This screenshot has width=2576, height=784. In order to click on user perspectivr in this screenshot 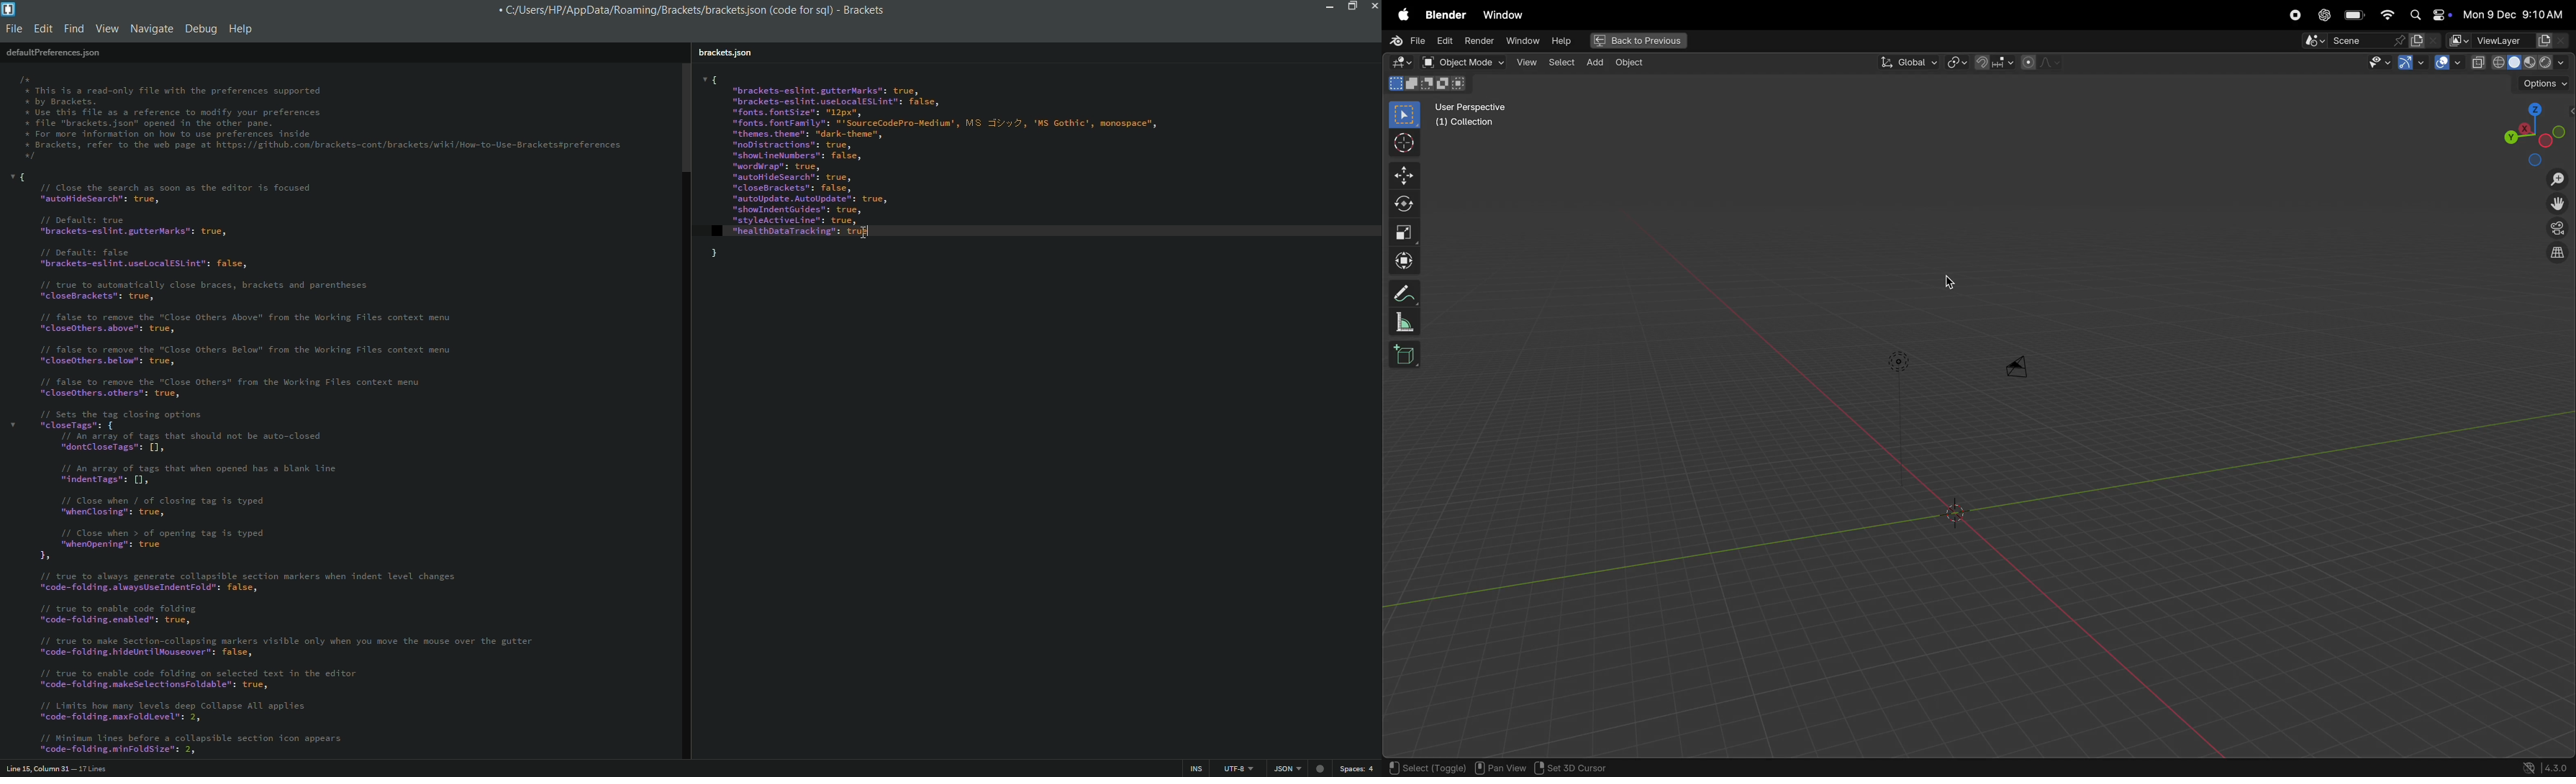, I will do `click(1474, 117)`.